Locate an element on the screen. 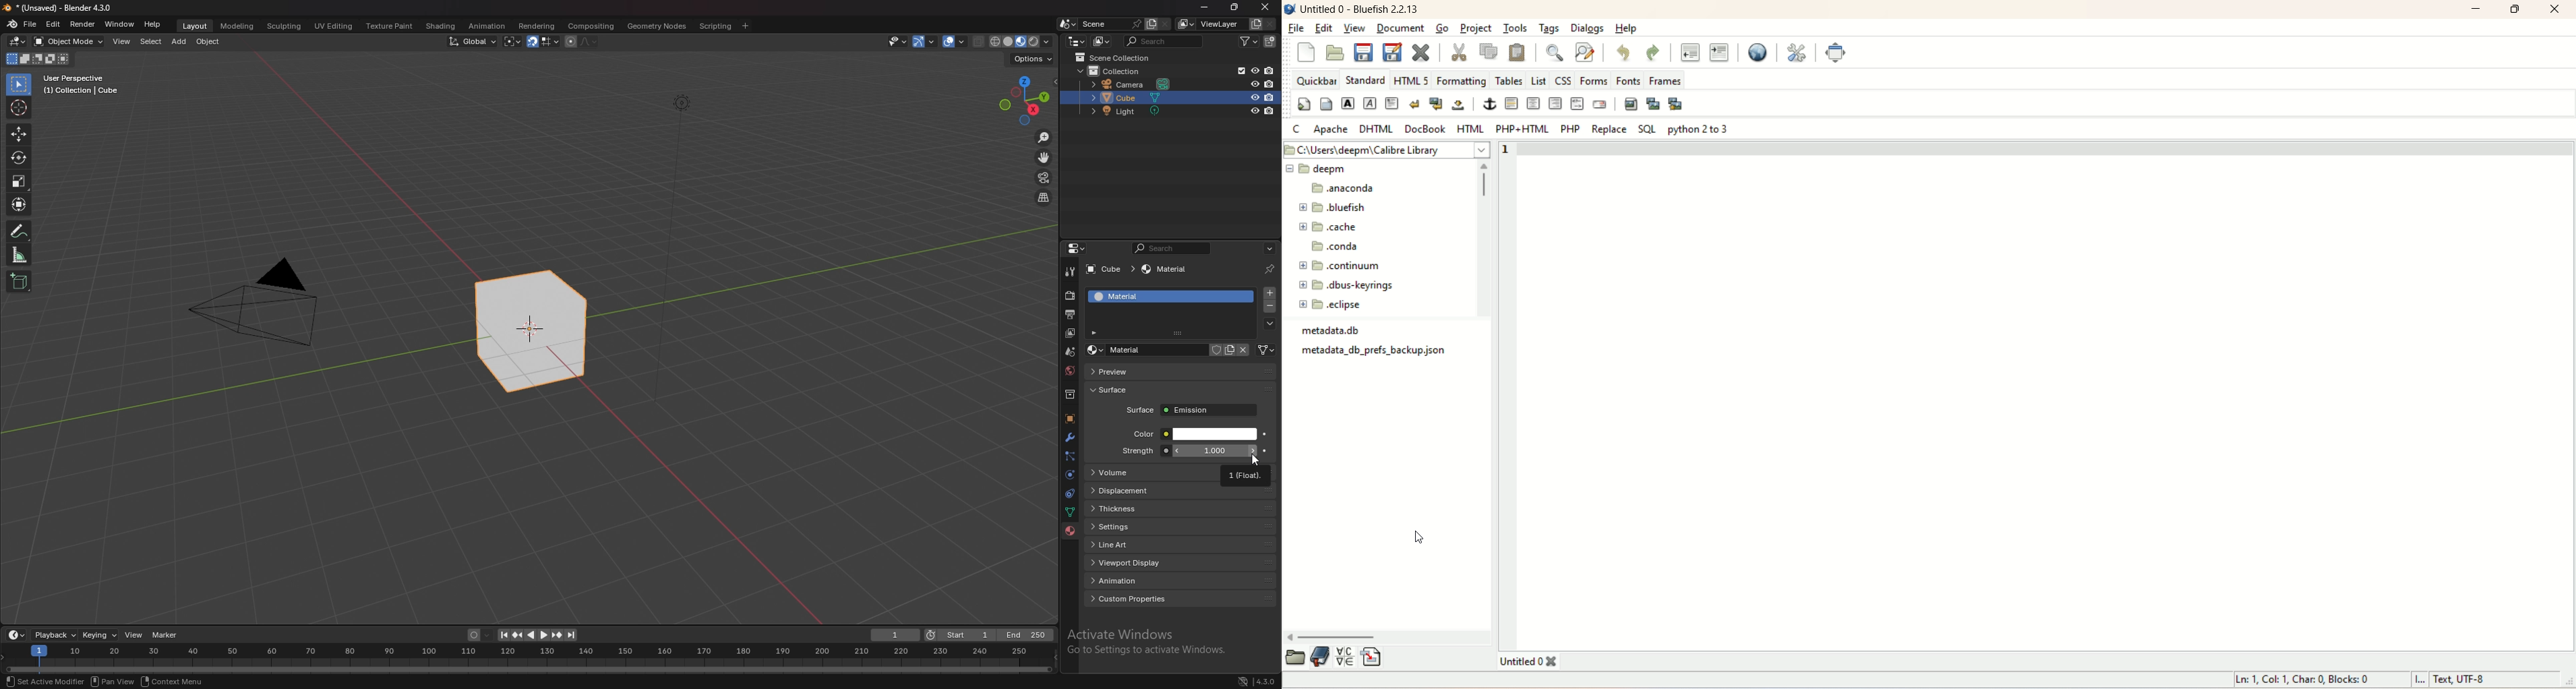 Image resolution: width=2576 pixels, height=700 pixels. disable in renders is located at coordinates (1270, 83).